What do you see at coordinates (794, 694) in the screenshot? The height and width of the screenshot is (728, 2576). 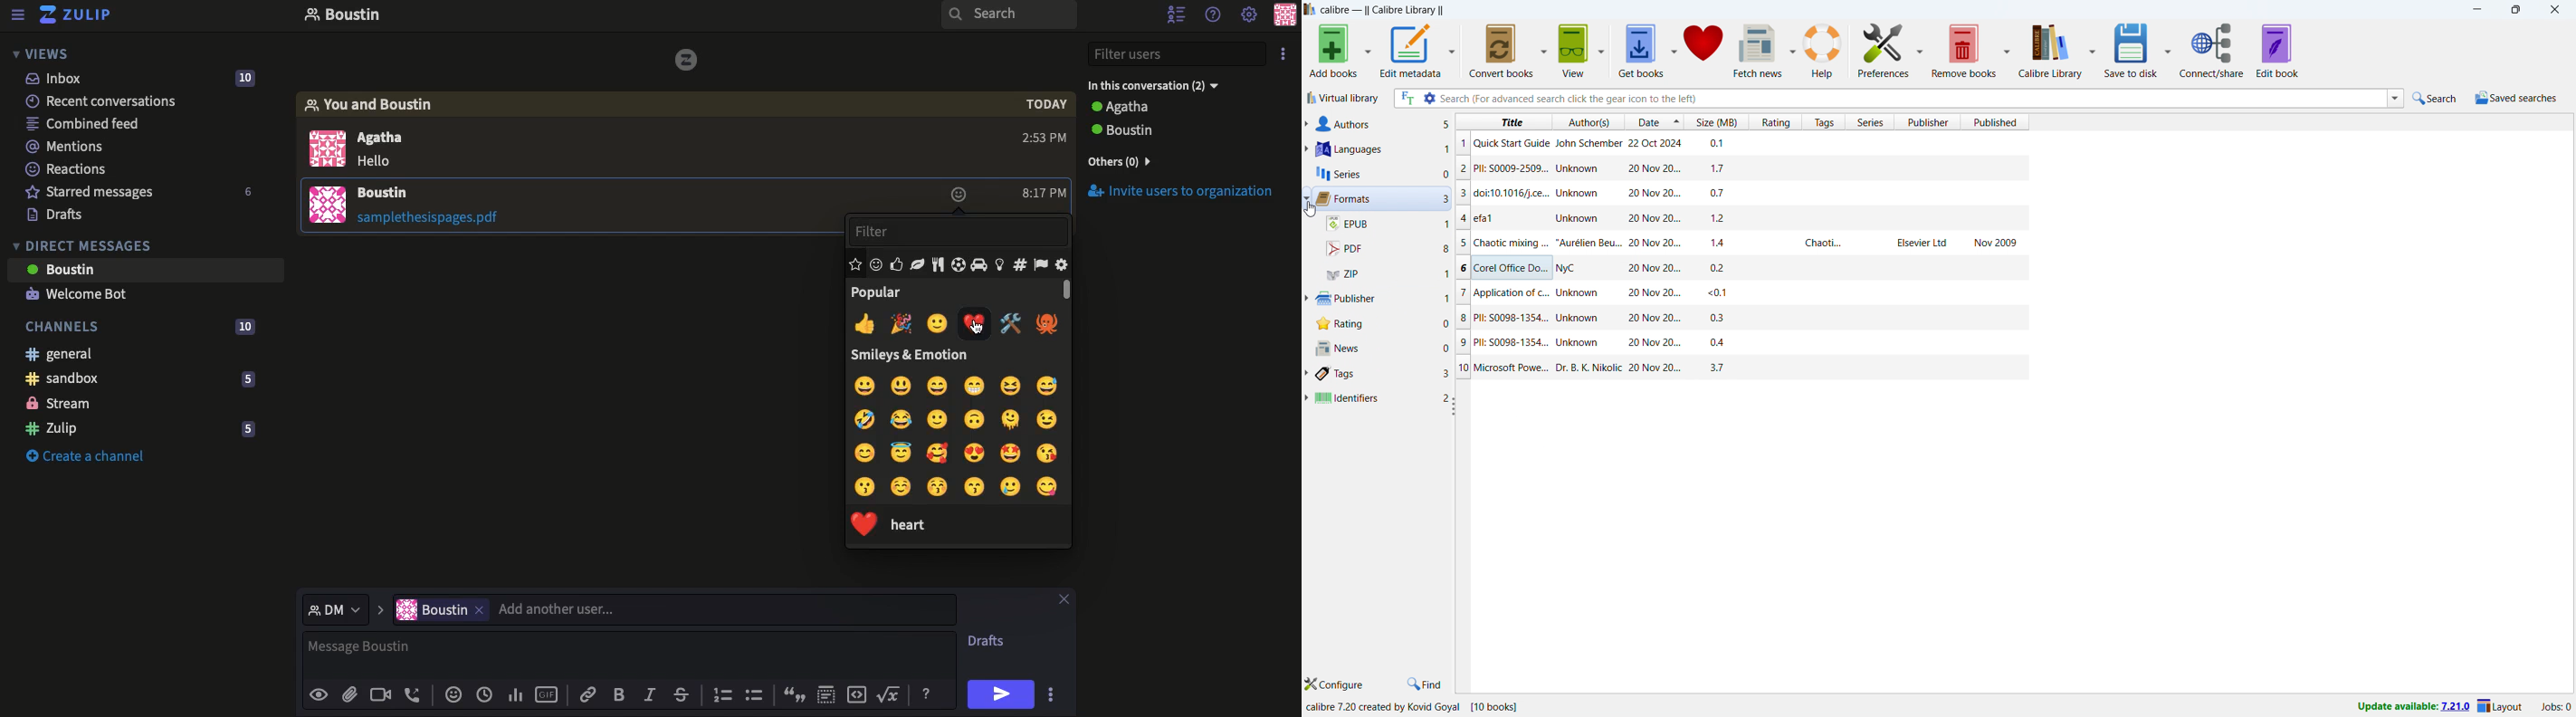 I see `Quote` at bounding box center [794, 694].